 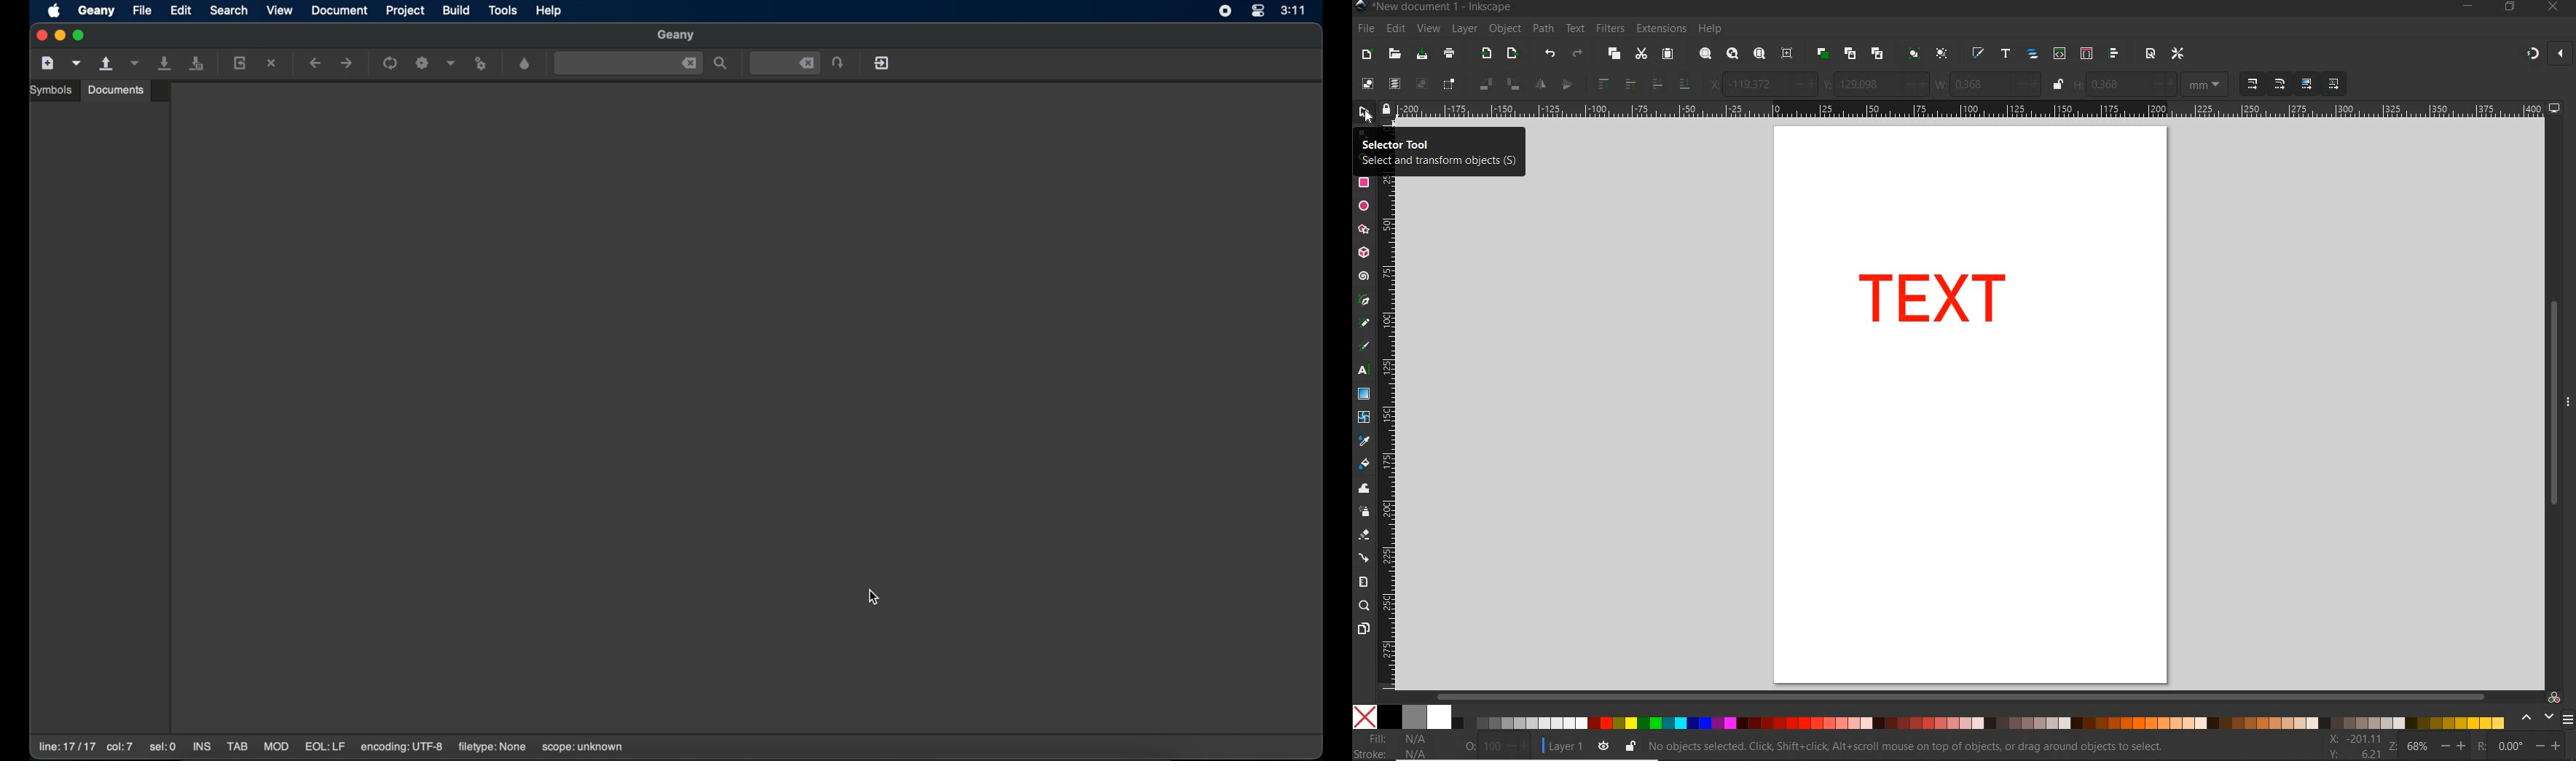 I want to click on HELP, so click(x=1709, y=30).